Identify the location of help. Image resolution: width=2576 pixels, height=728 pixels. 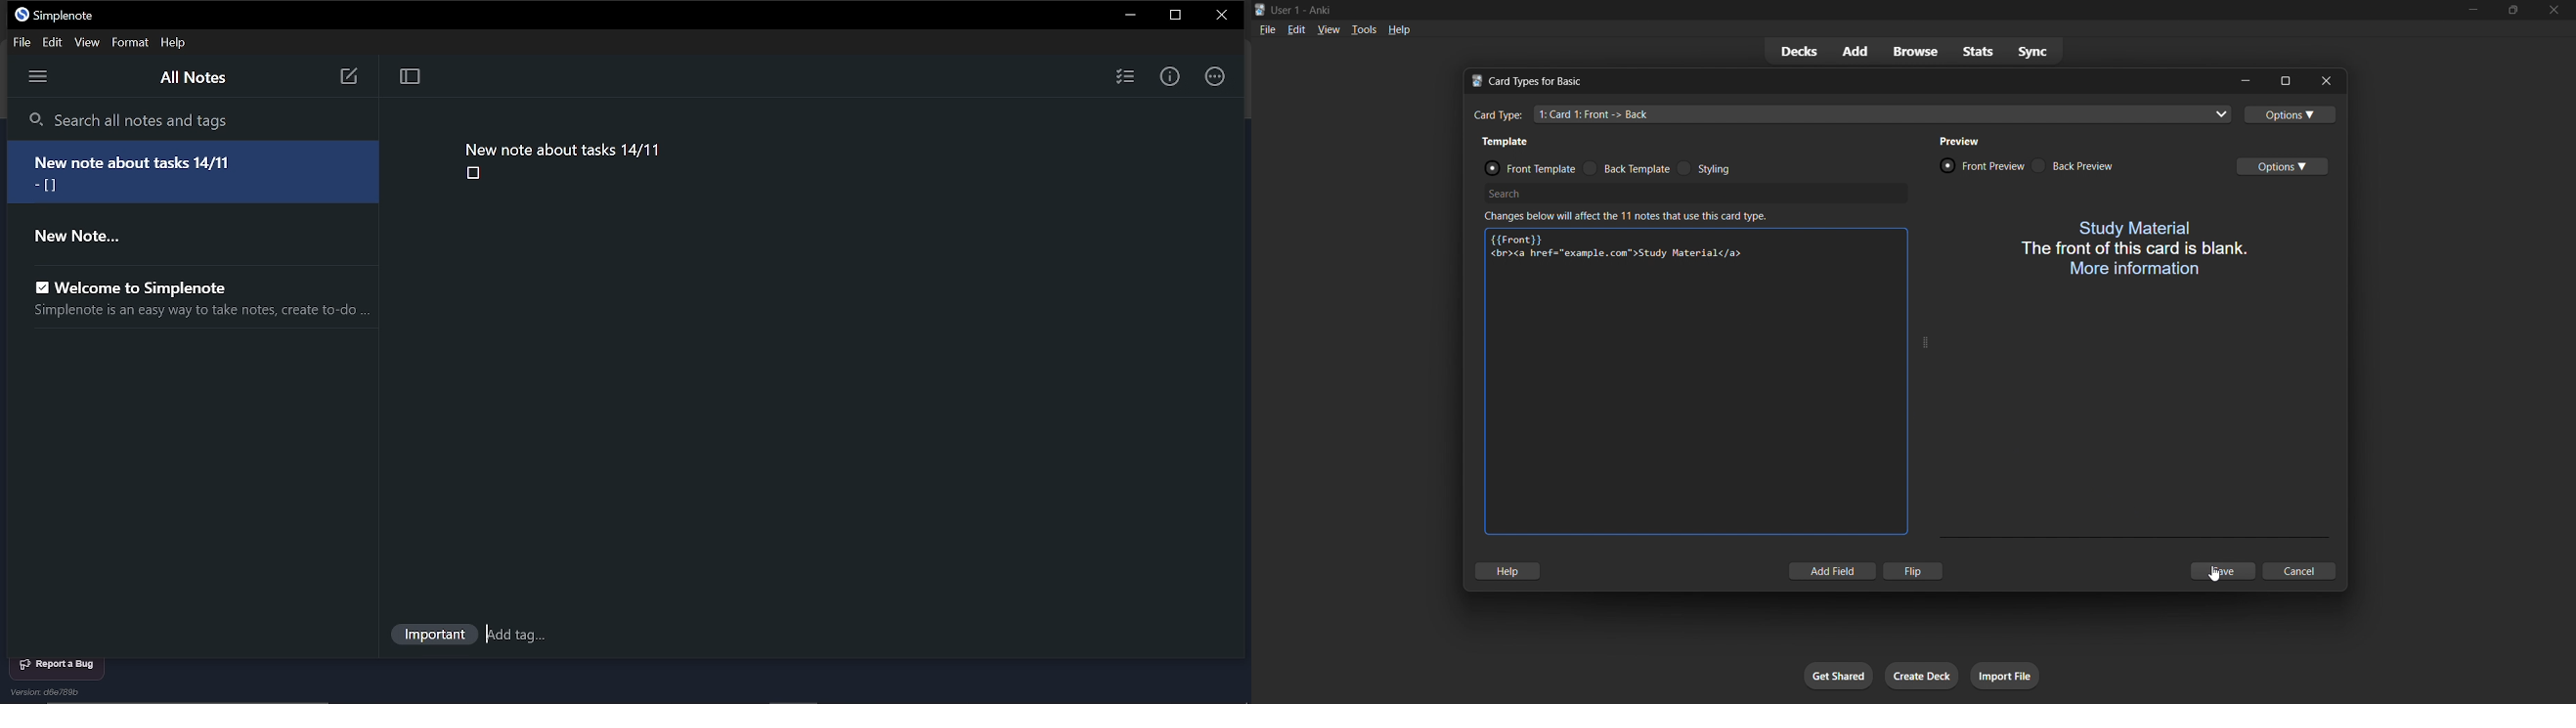
(1401, 30).